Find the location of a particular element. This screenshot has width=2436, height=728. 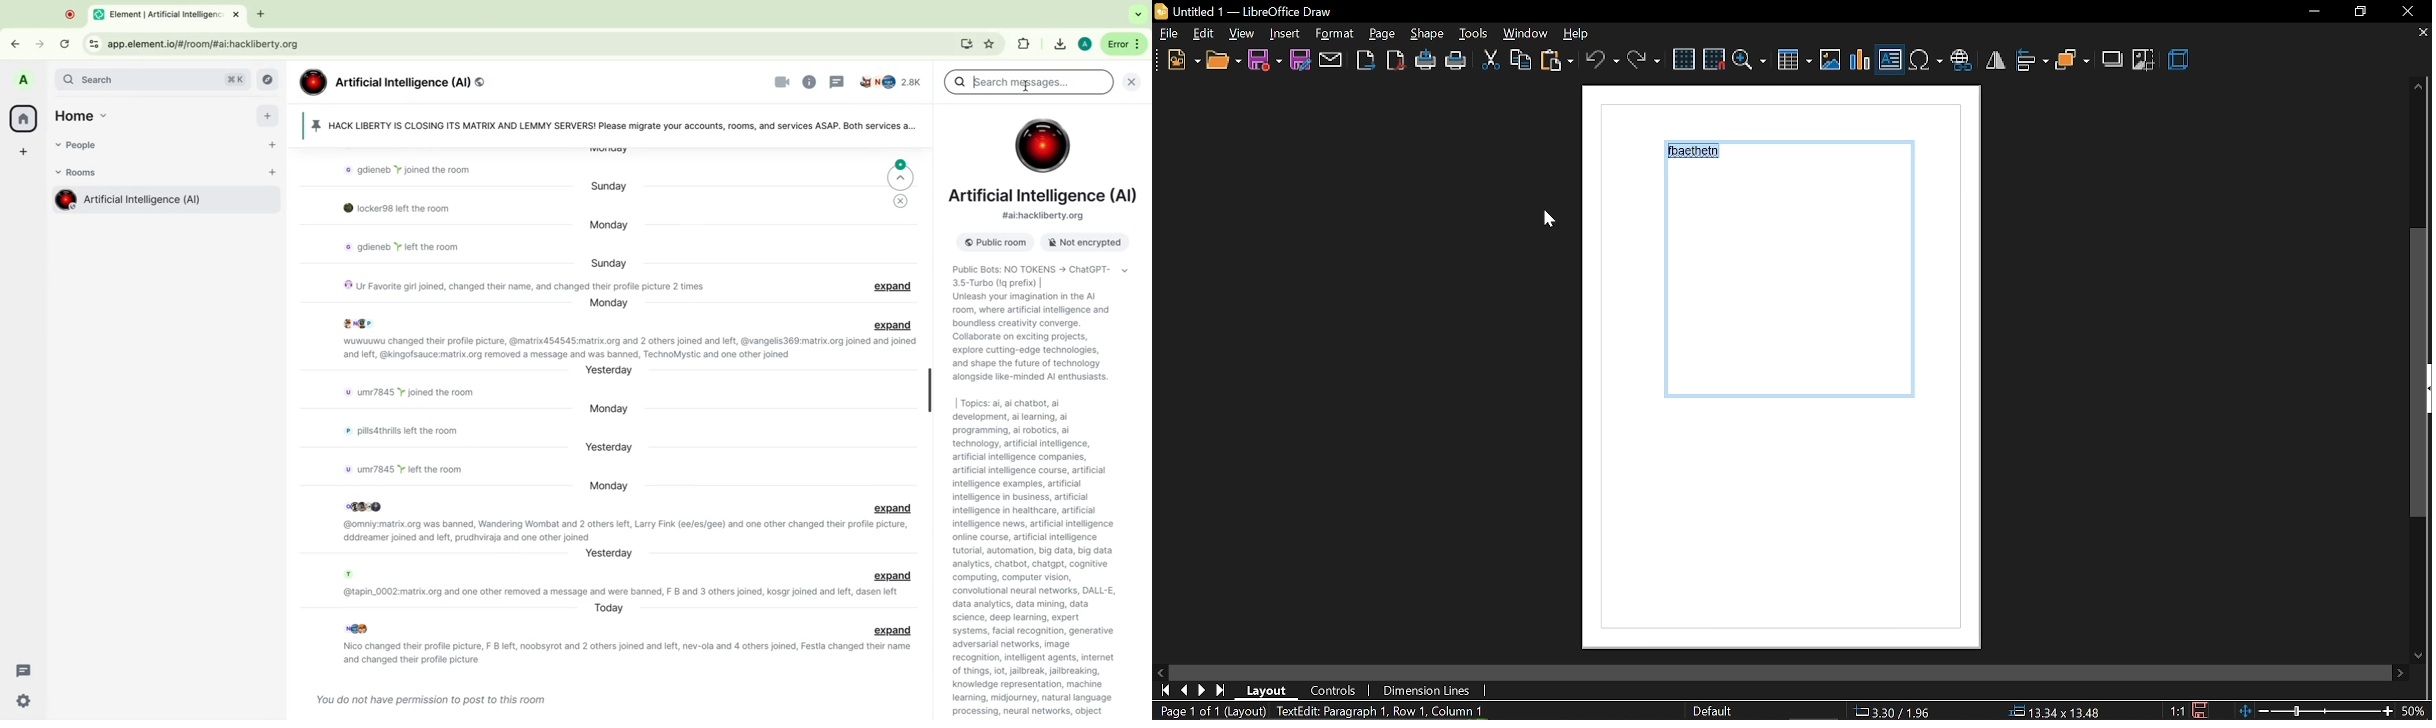

message is located at coordinates (428, 697).